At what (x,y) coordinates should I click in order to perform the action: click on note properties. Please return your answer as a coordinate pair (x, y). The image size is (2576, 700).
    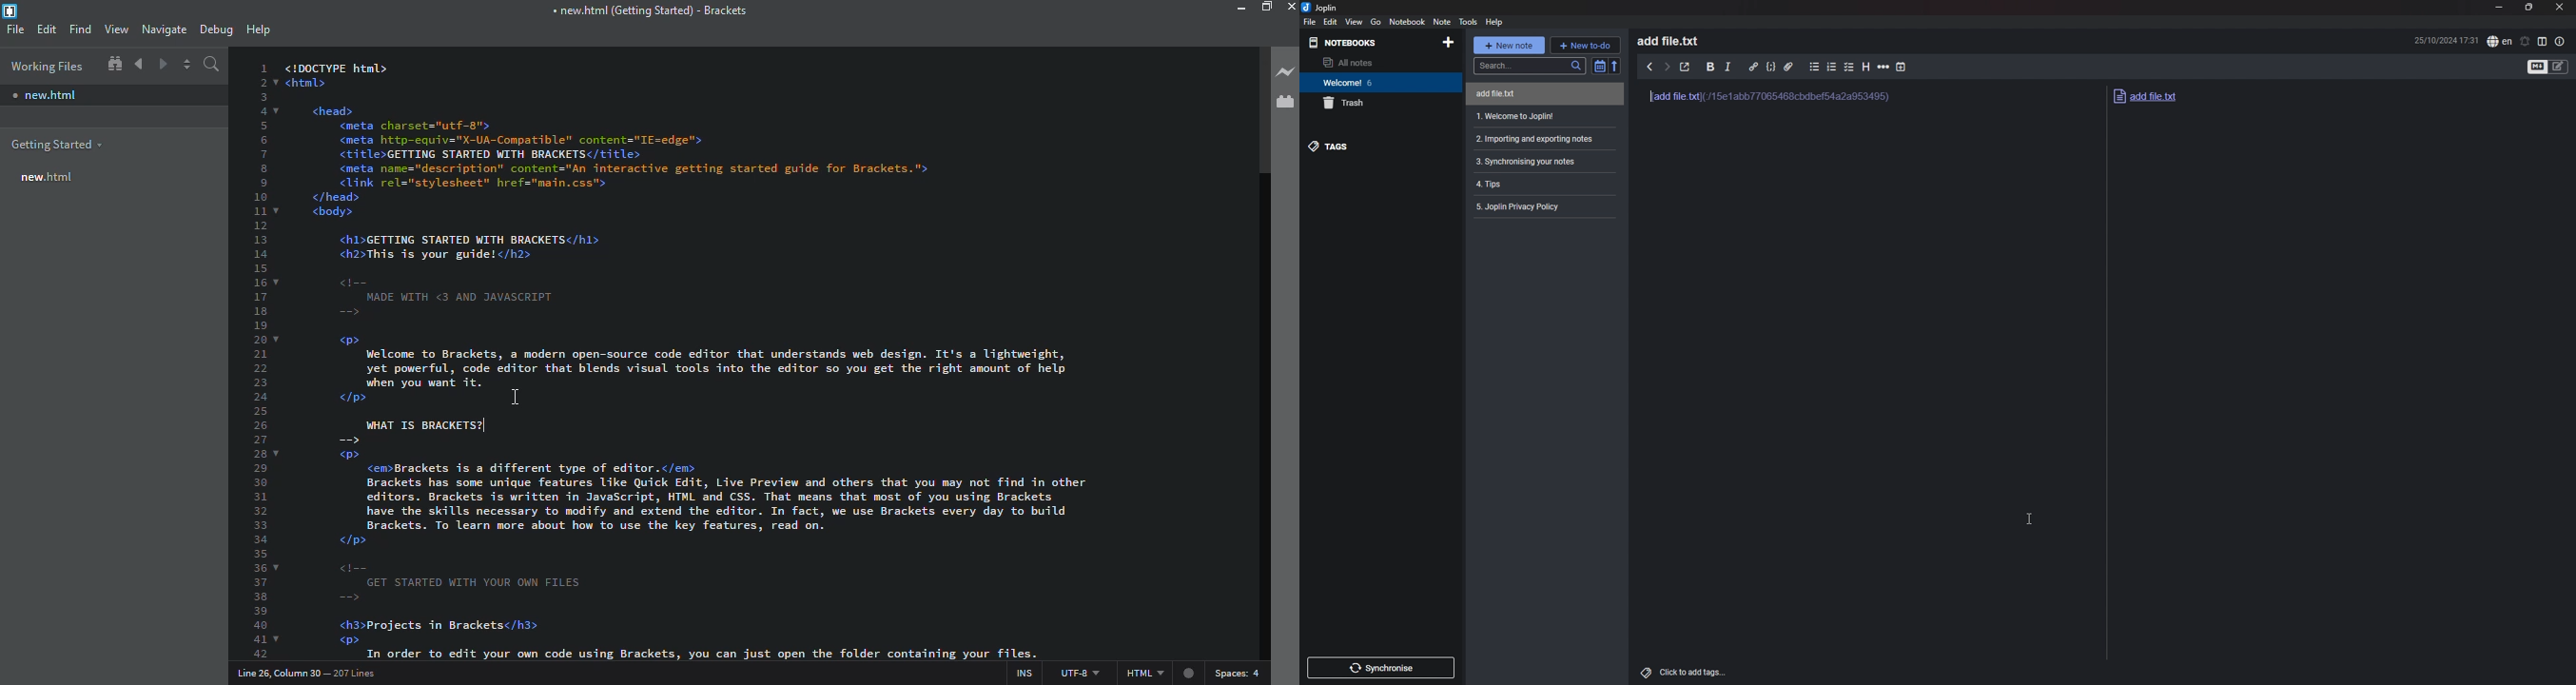
    Looking at the image, I should click on (2560, 43).